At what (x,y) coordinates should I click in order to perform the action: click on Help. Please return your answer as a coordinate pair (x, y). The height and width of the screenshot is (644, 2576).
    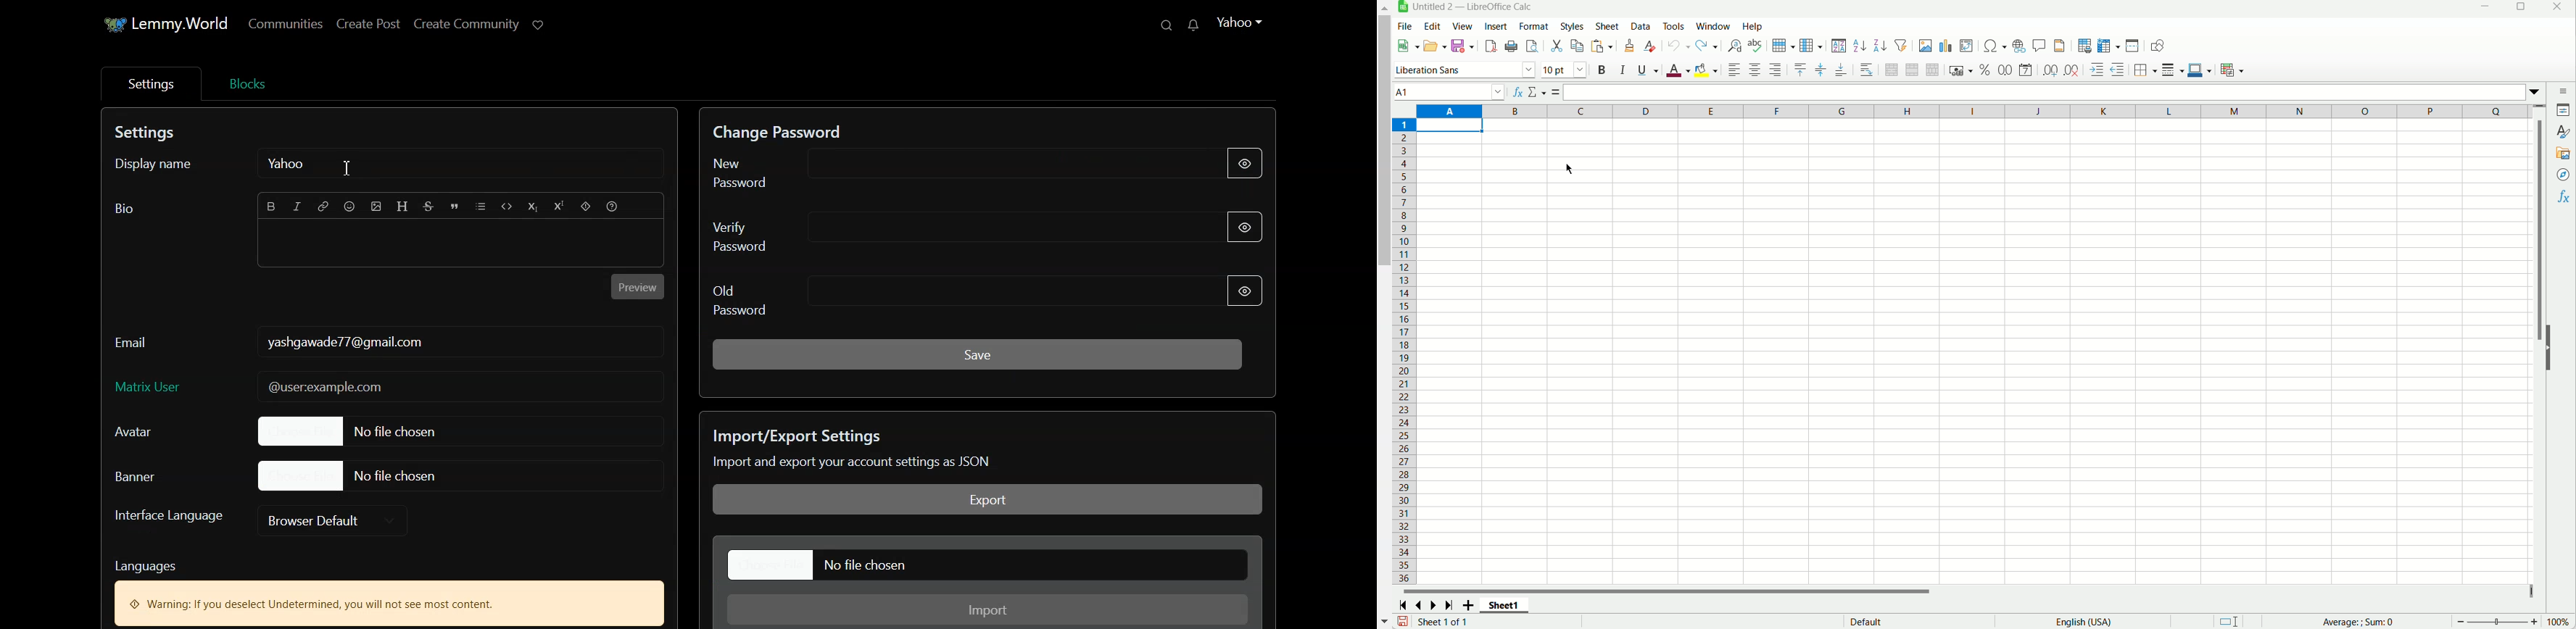
    Looking at the image, I should click on (1753, 27).